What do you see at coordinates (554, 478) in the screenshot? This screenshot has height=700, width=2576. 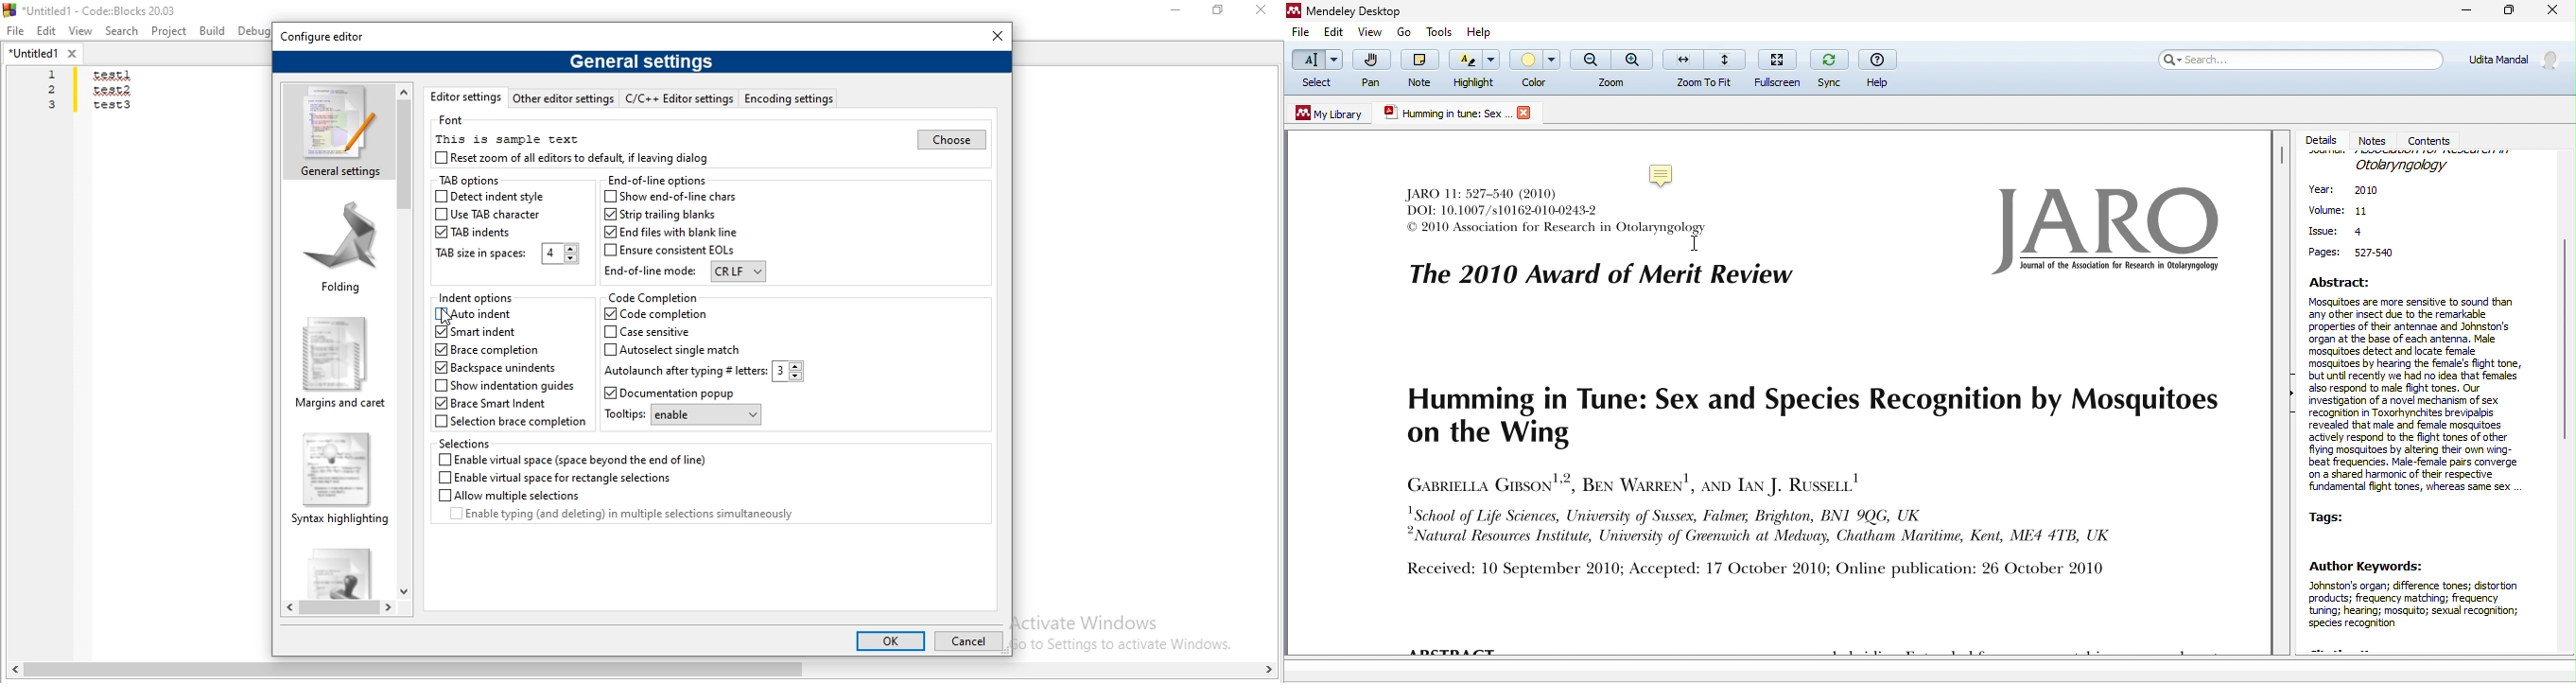 I see `Enable virtual space for rectangle selections` at bounding box center [554, 478].